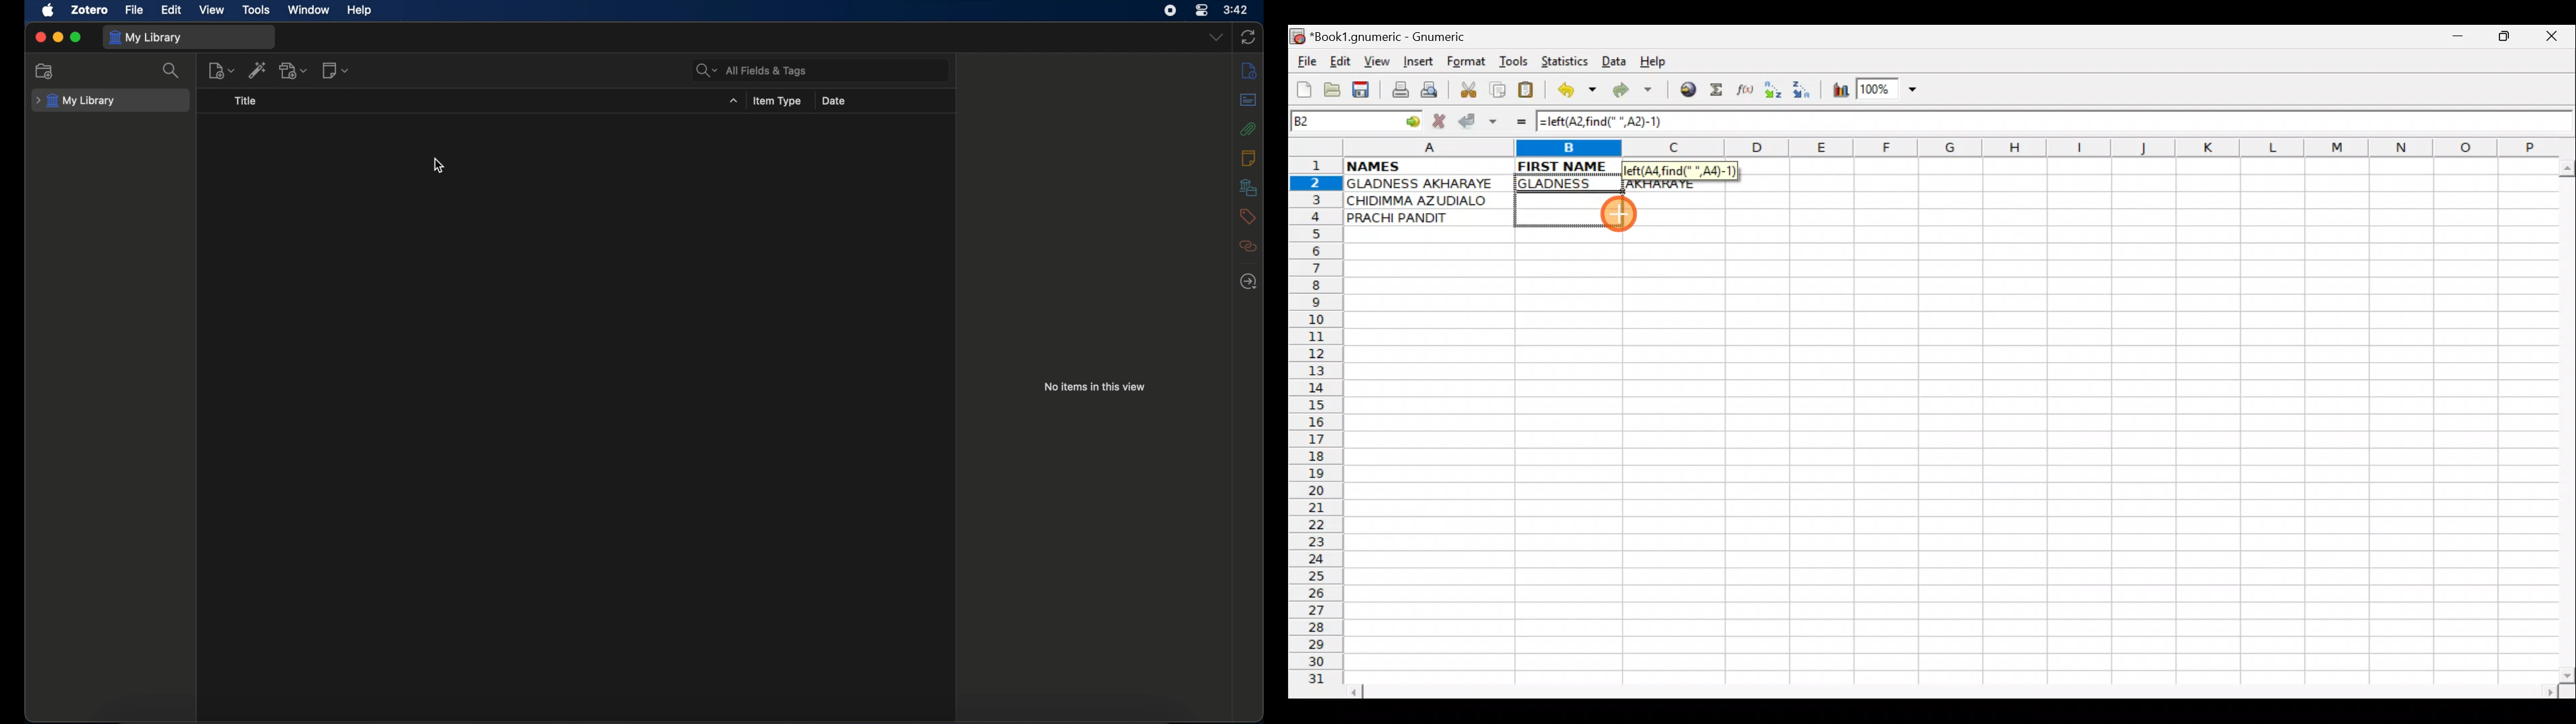  What do you see at coordinates (1342, 122) in the screenshot?
I see `Cell name B2` at bounding box center [1342, 122].